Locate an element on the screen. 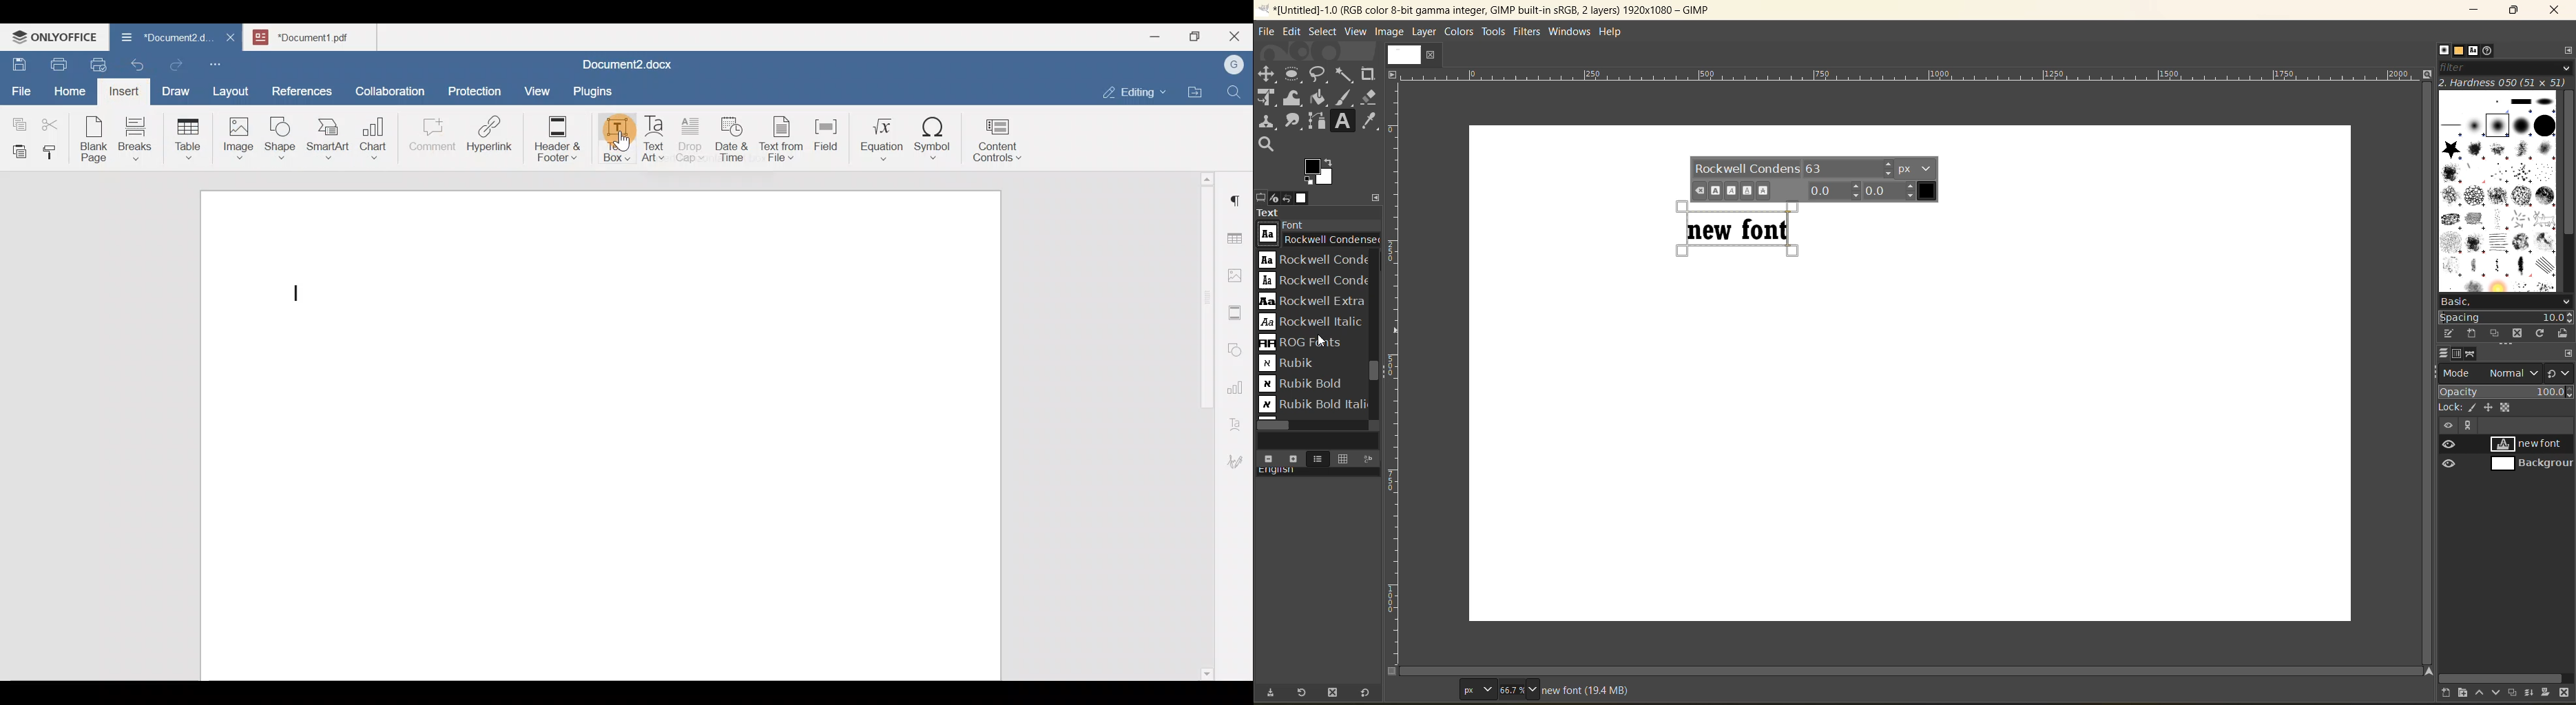  Header & footer is located at coordinates (553, 138).